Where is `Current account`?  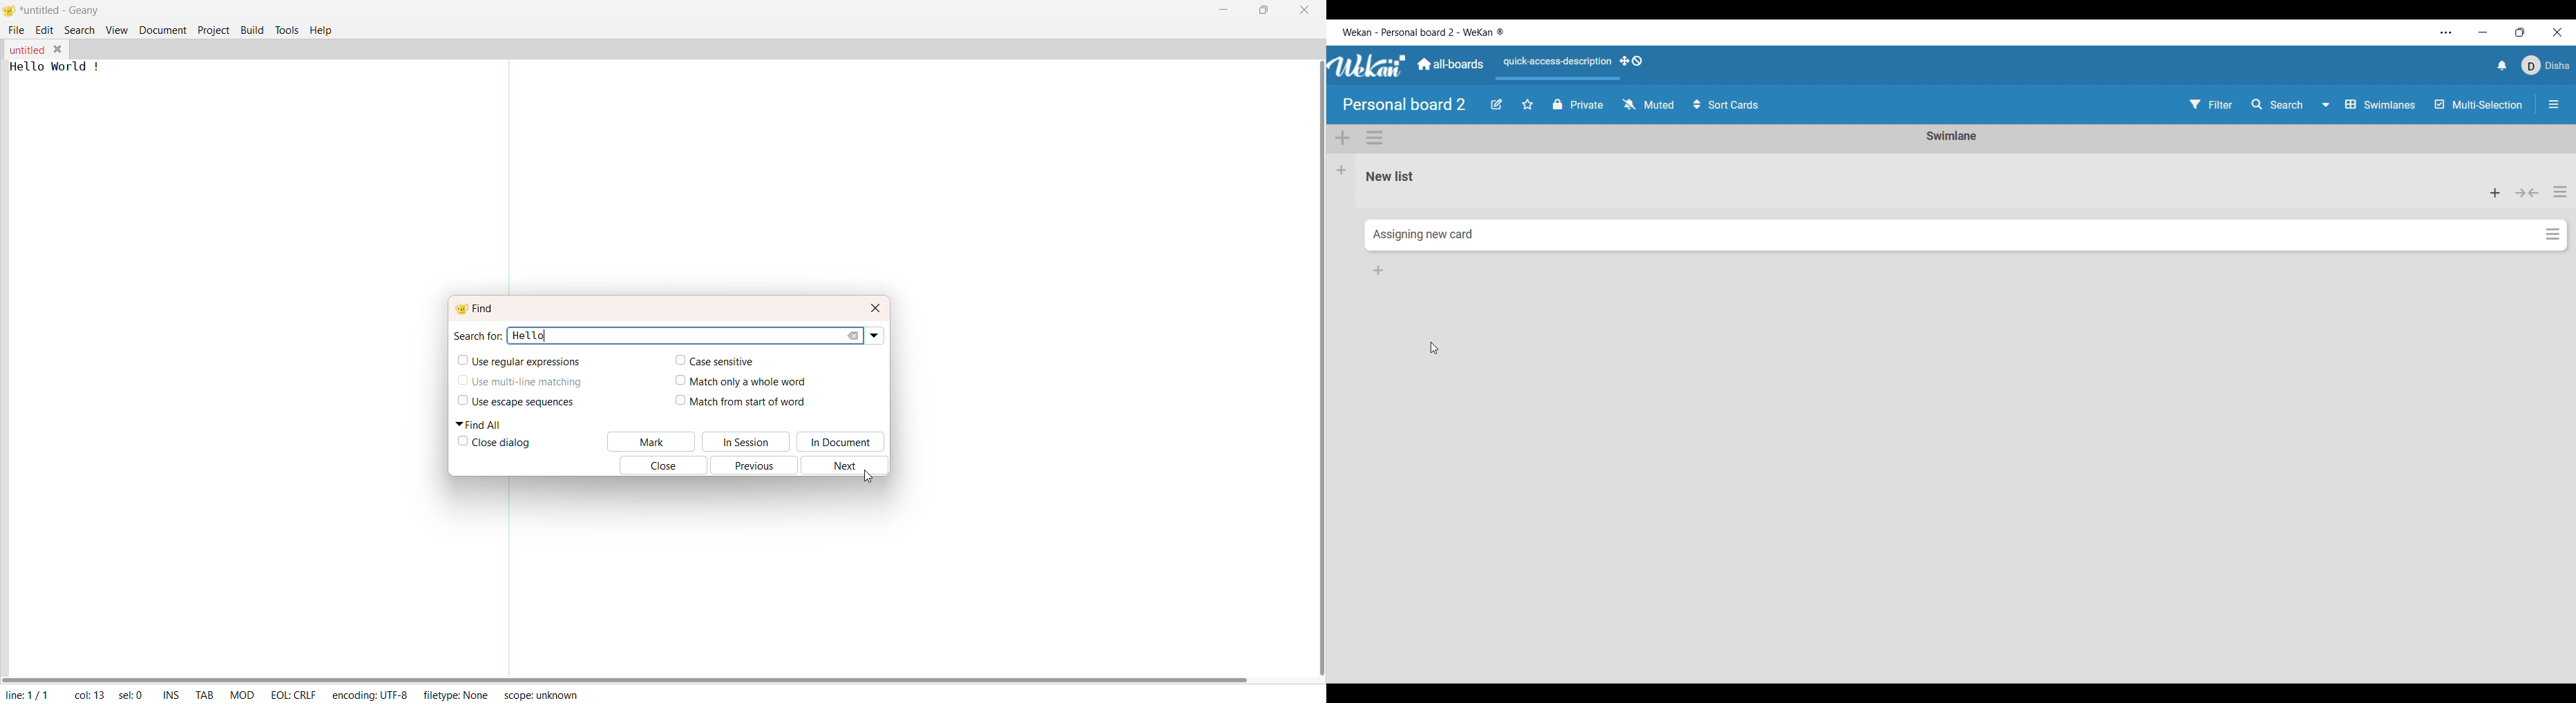 Current account is located at coordinates (2547, 65).